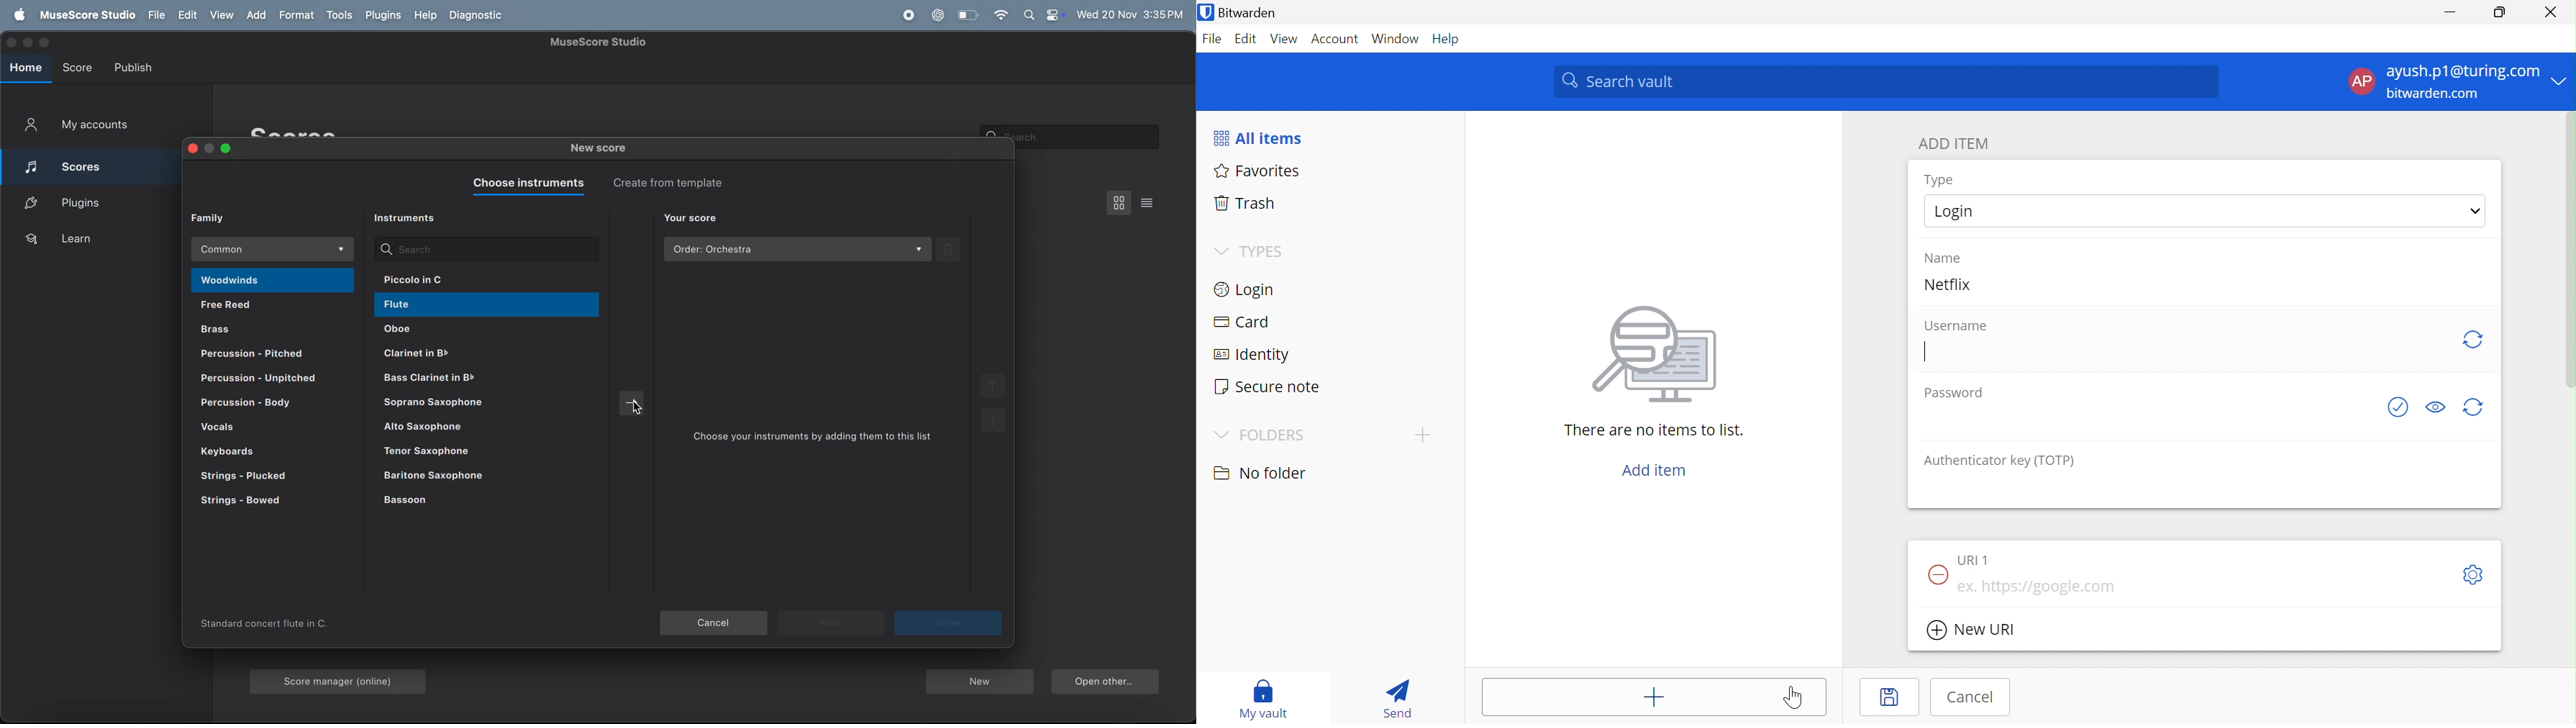  What do you see at coordinates (29, 42) in the screenshot?
I see `minimize` at bounding box center [29, 42].